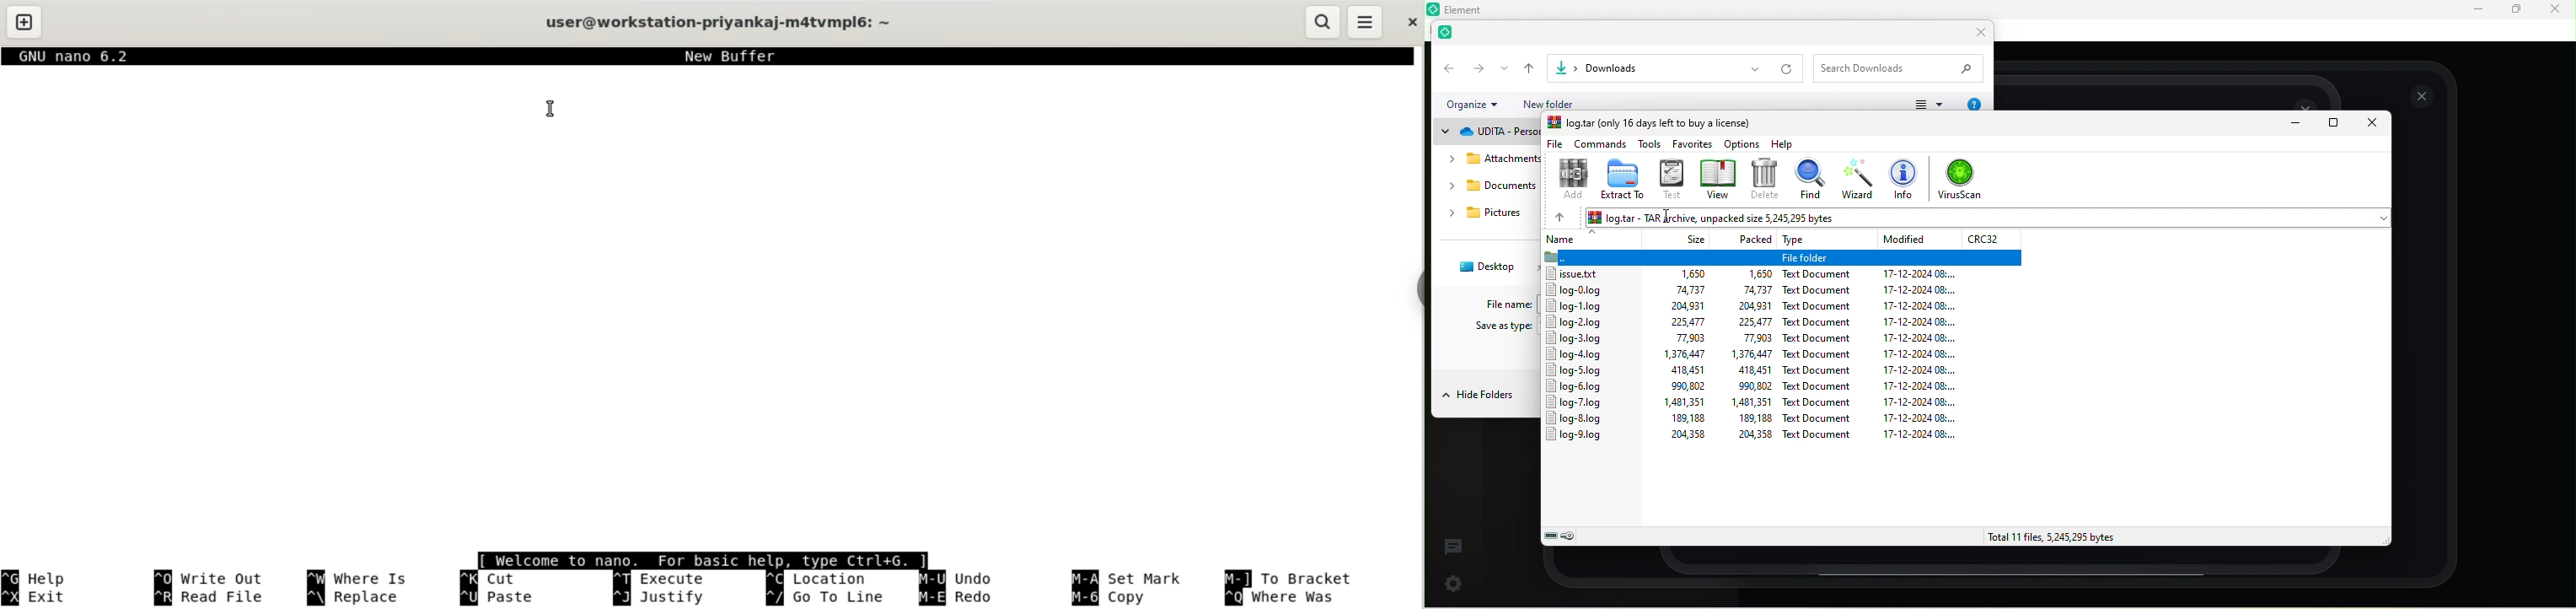  I want to click on quick setting, so click(1454, 580).